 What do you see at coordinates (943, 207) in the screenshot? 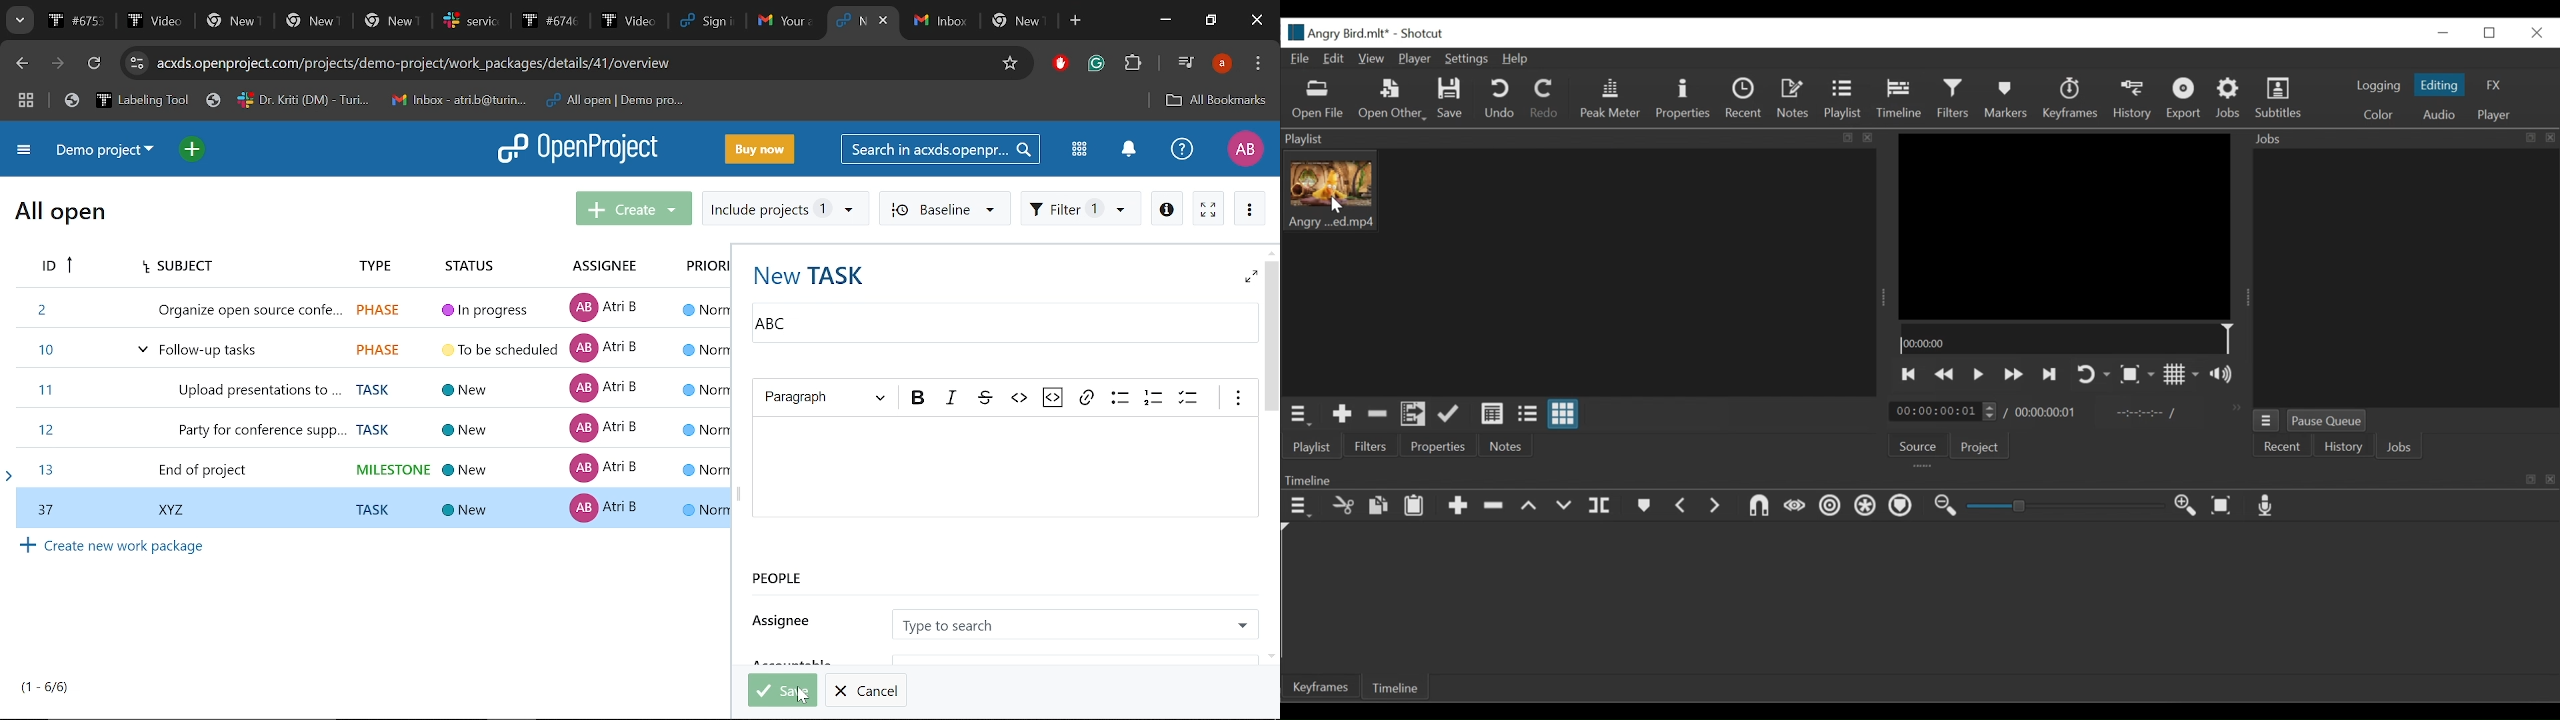
I see `Baseline` at bounding box center [943, 207].